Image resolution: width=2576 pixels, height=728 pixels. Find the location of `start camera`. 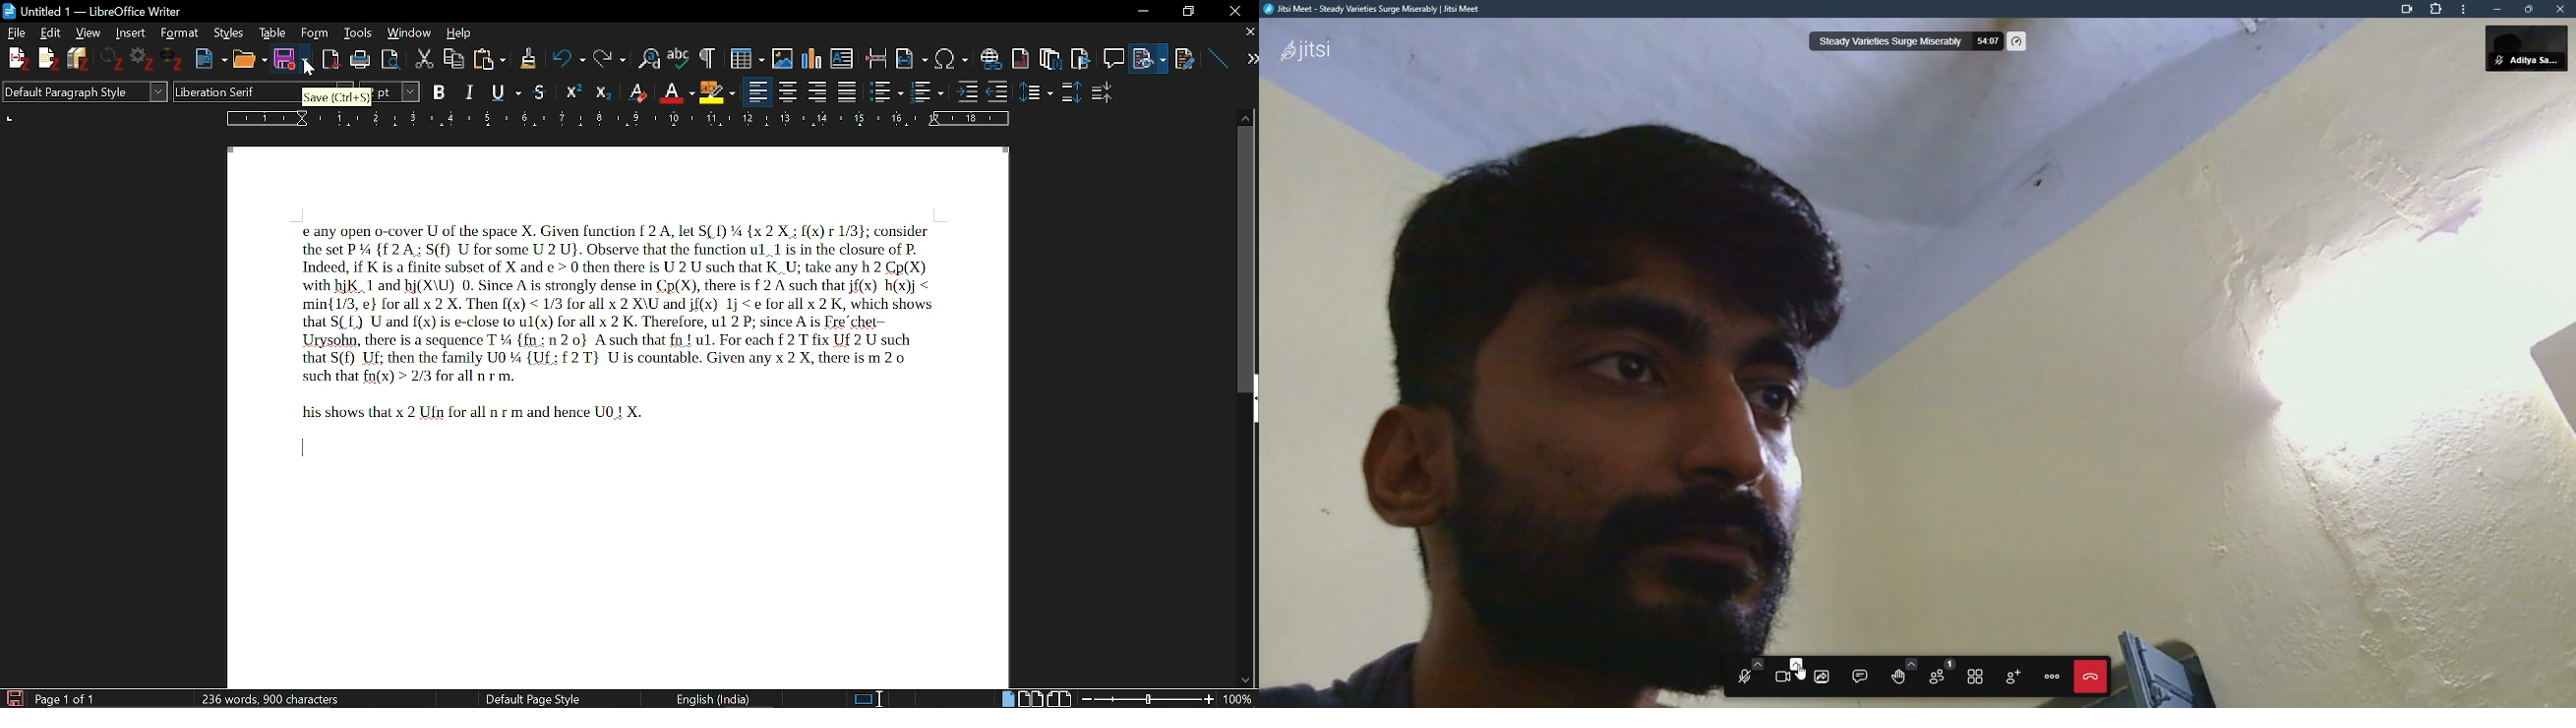

start camera is located at coordinates (1786, 673).